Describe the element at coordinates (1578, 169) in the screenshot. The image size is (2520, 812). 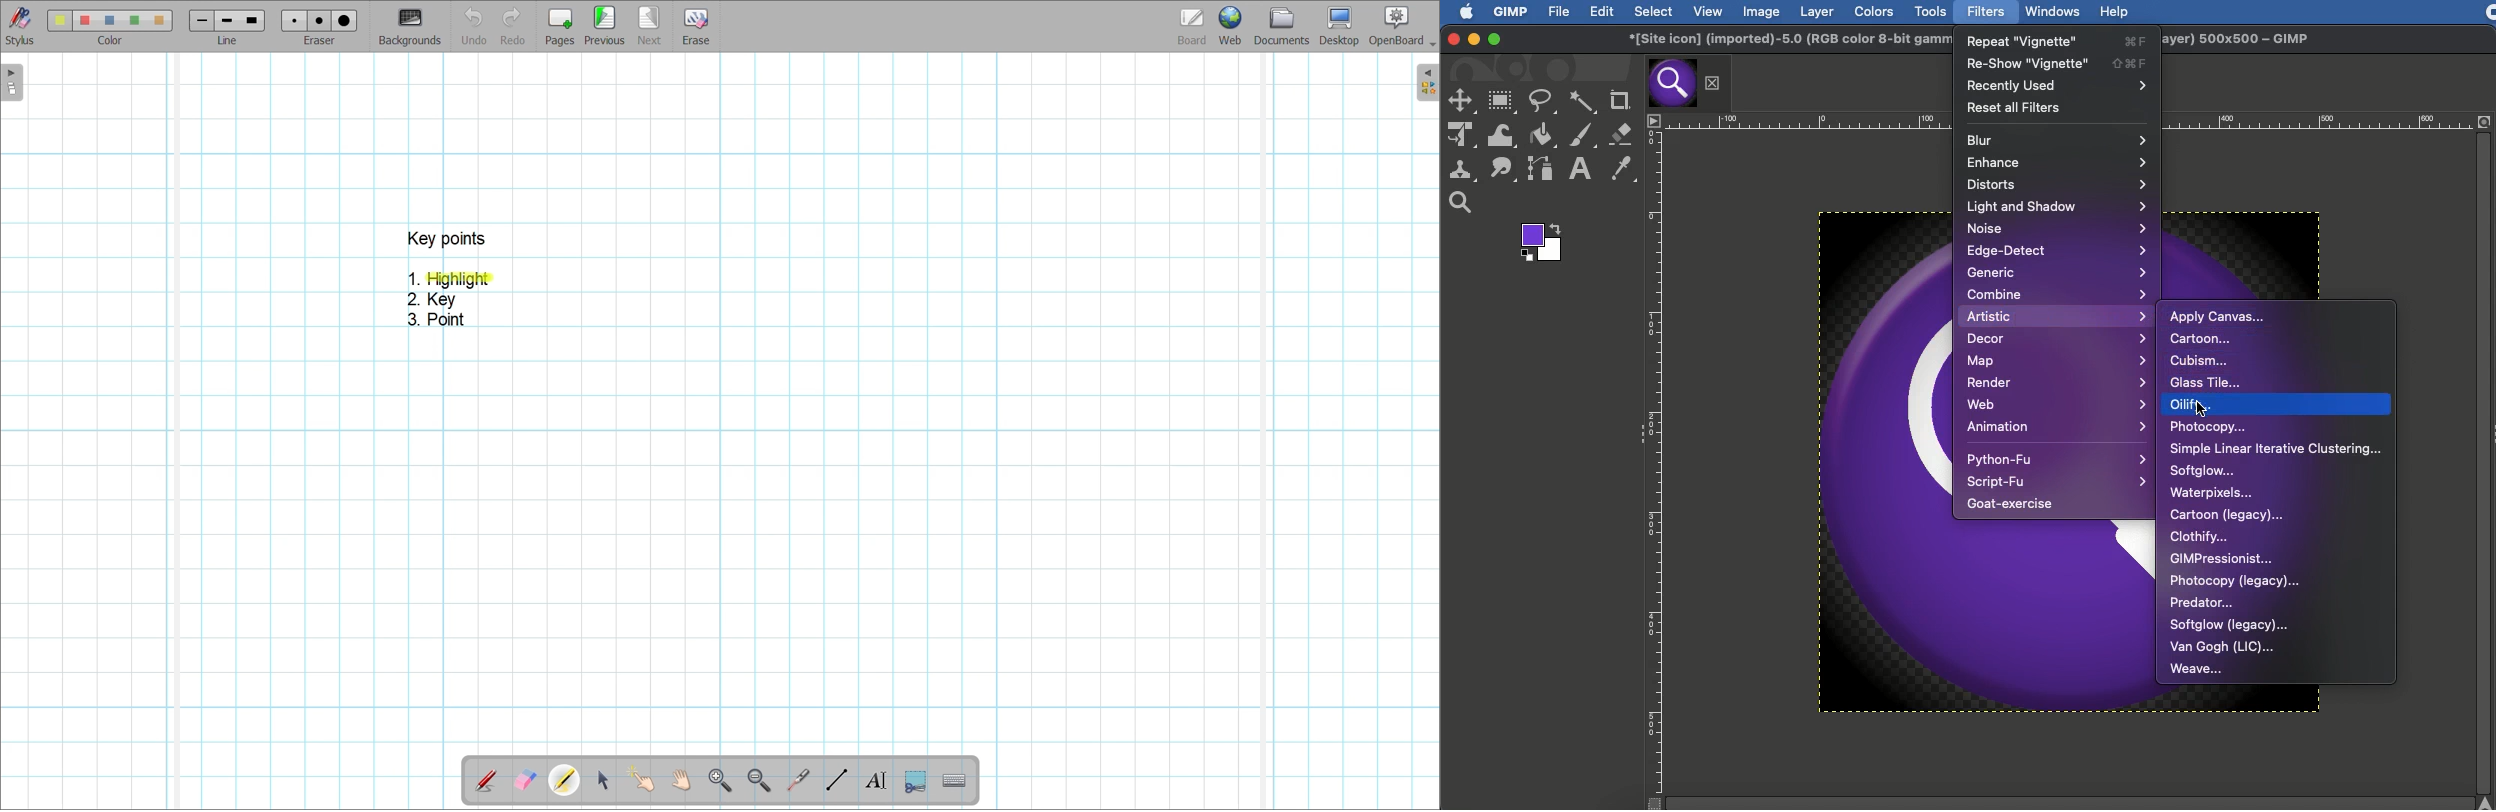
I see `Text` at that location.